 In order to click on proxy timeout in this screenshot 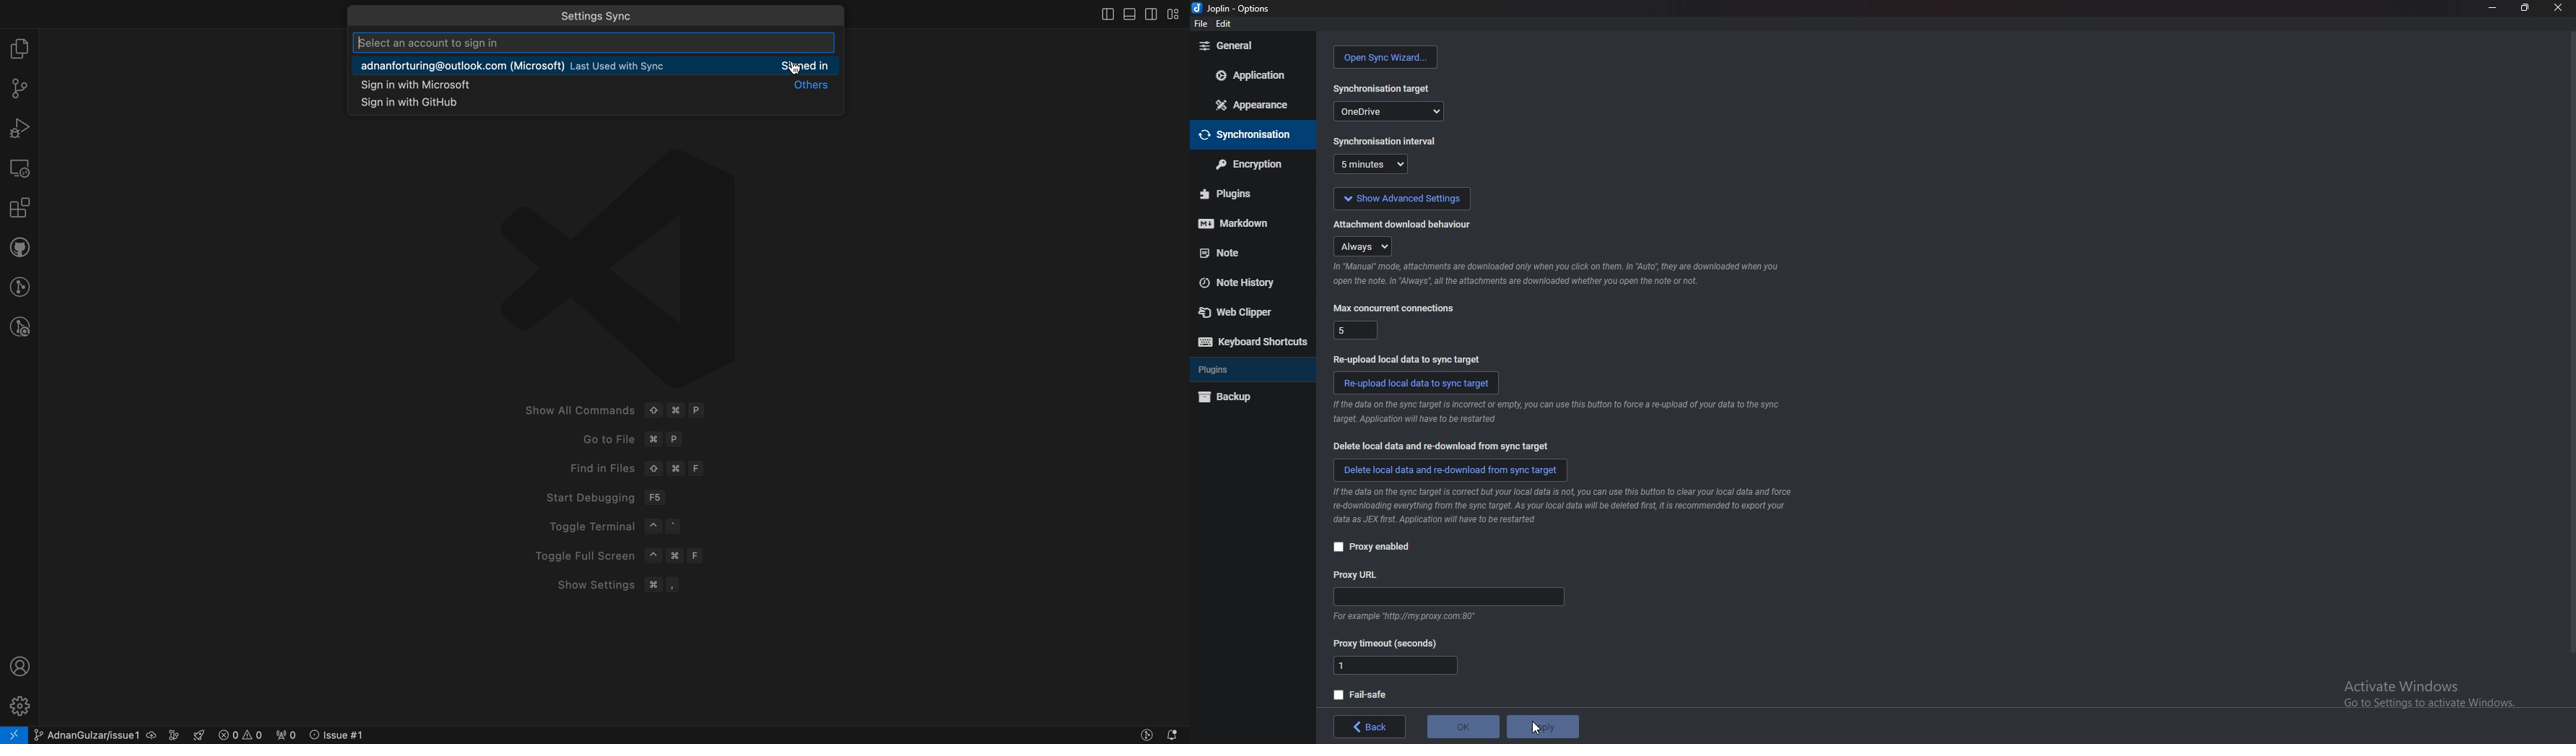, I will do `click(1387, 644)`.